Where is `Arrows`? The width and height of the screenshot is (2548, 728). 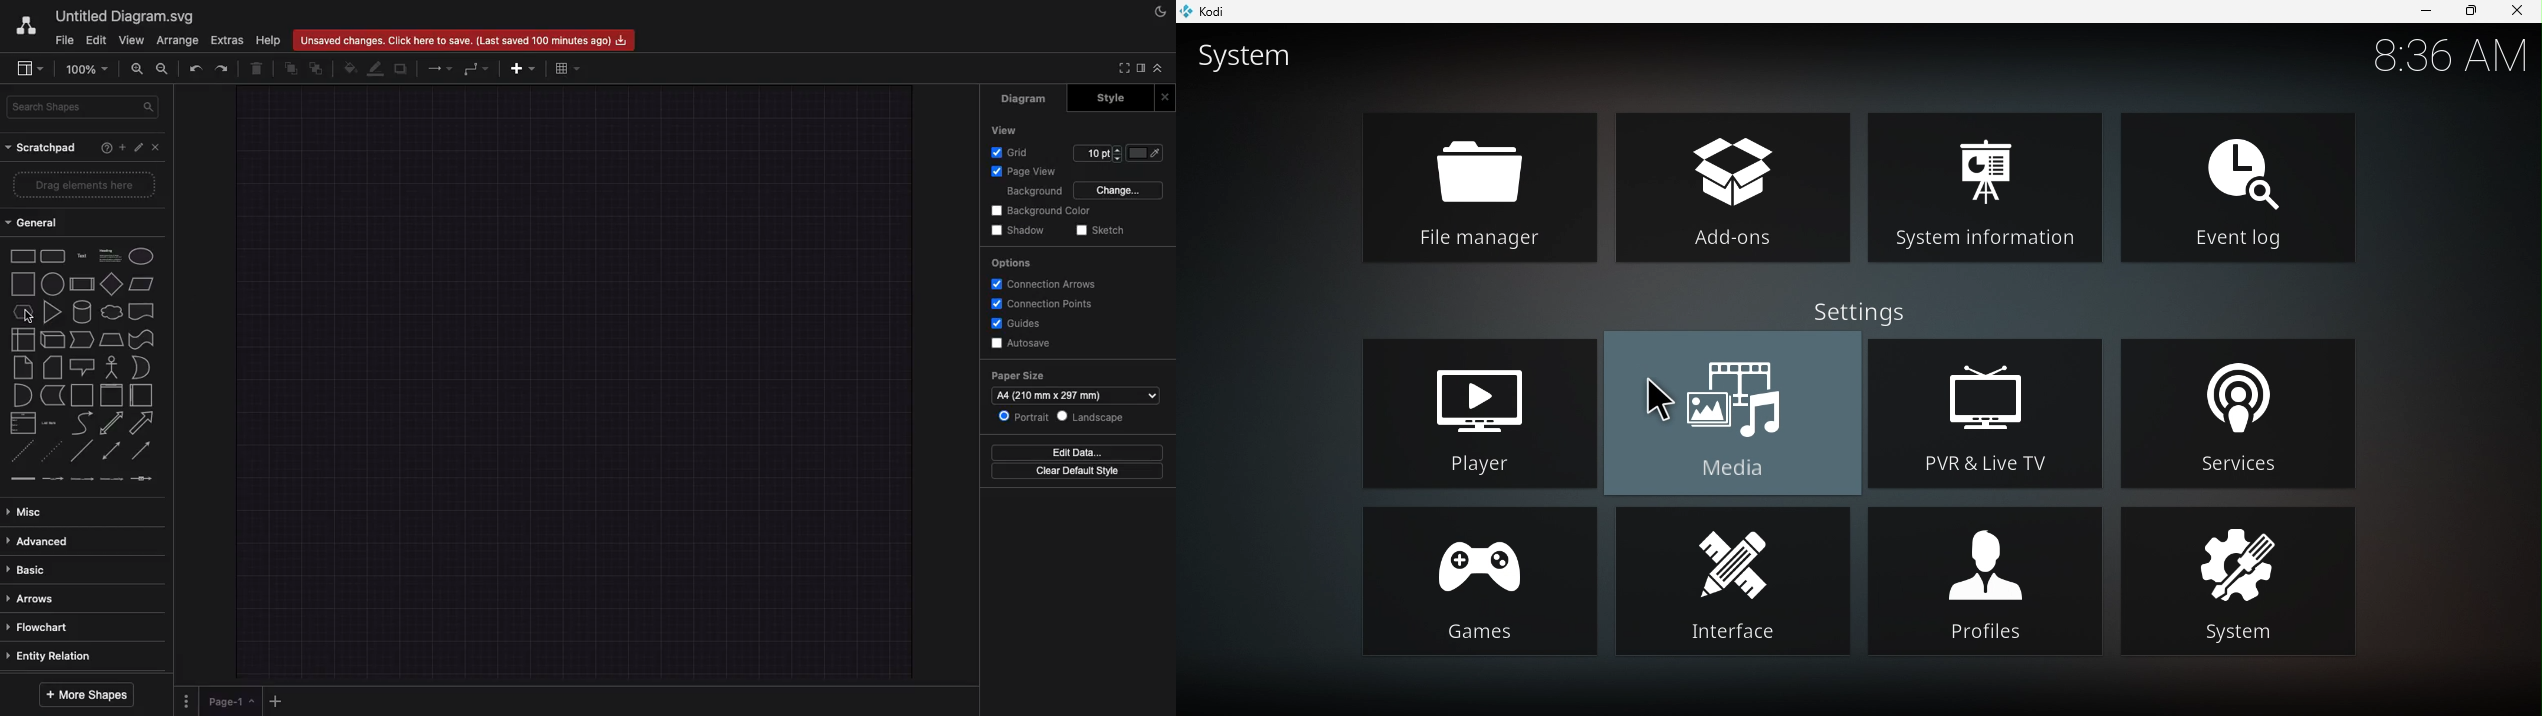
Arrows is located at coordinates (440, 68).